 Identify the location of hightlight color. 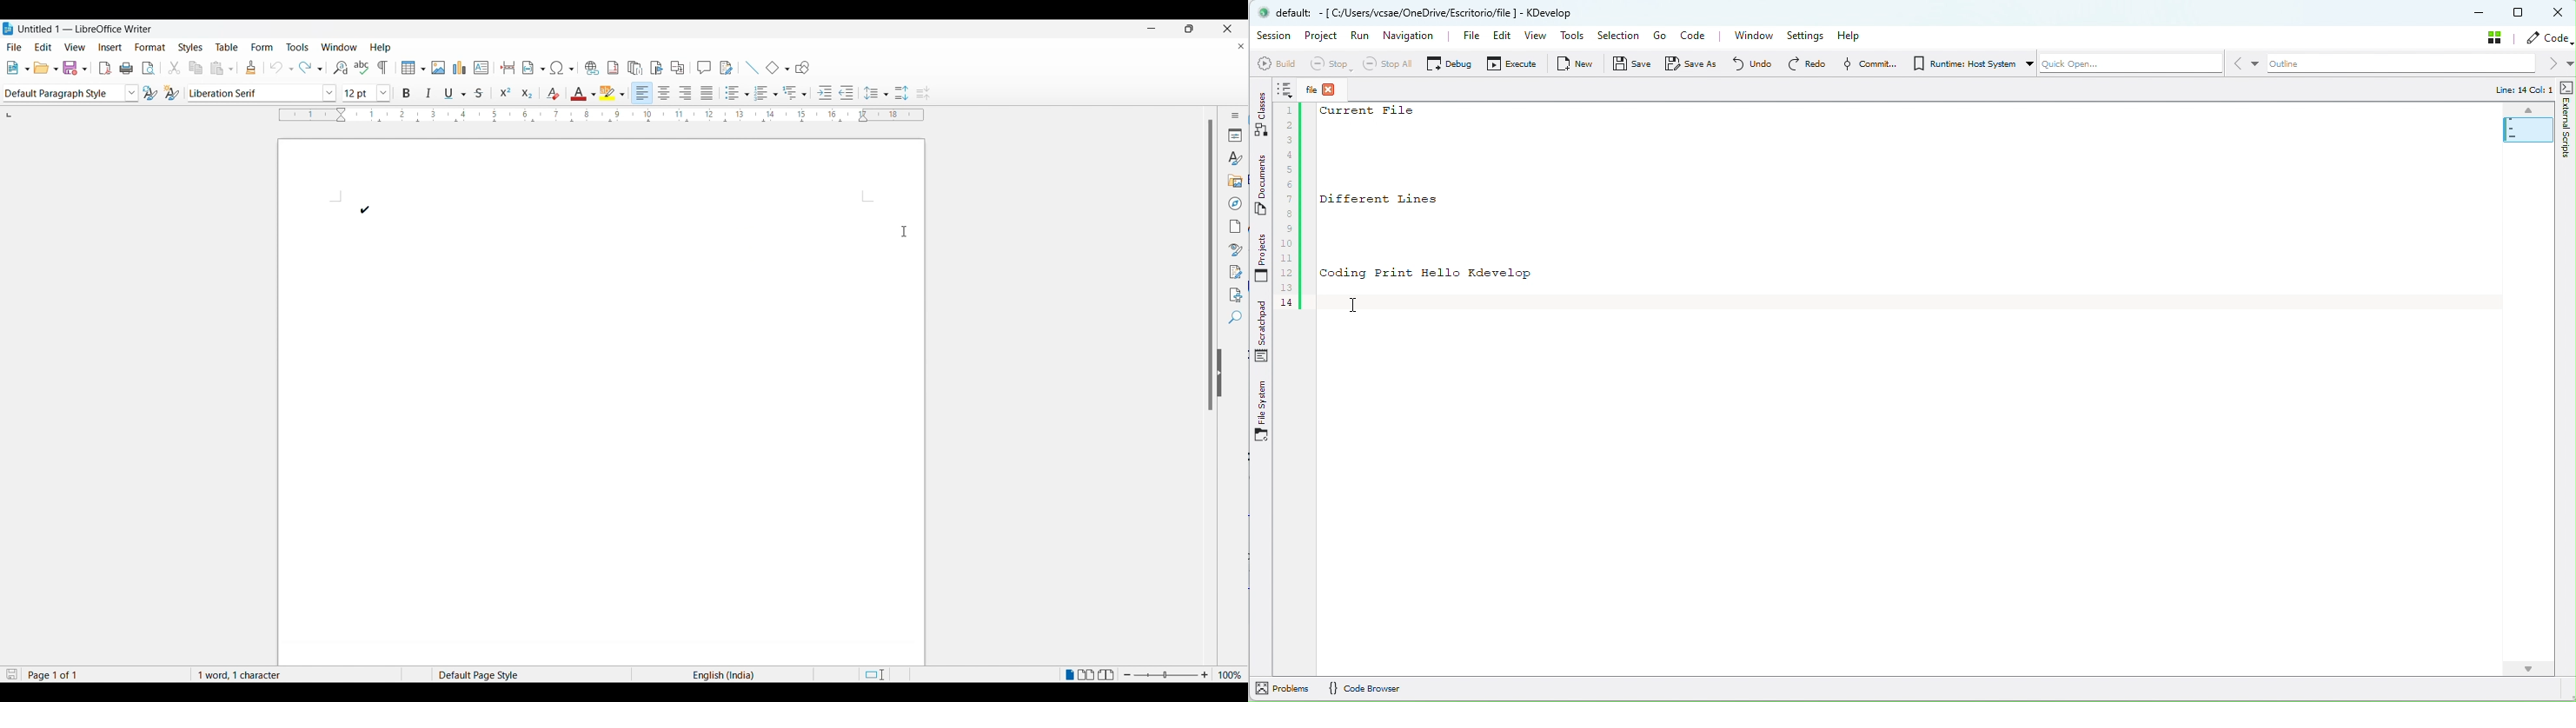
(614, 91).